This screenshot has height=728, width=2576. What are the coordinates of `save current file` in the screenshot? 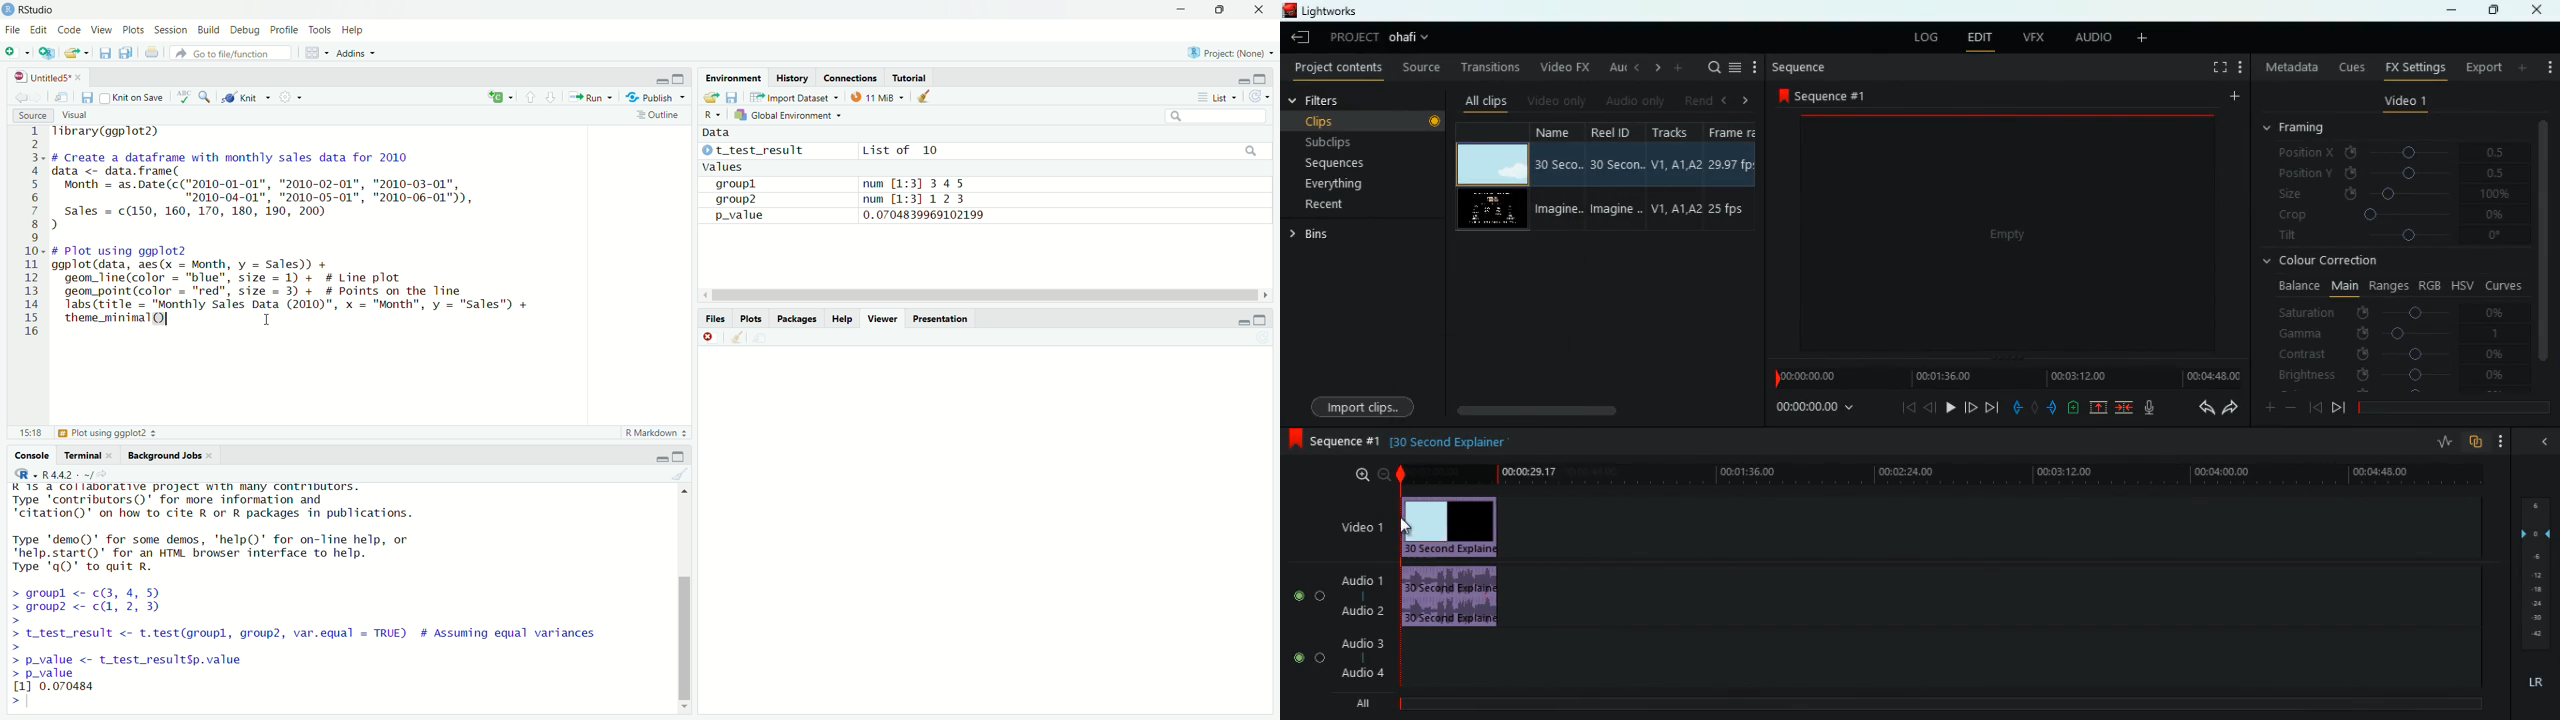 It's located at (105, 54).